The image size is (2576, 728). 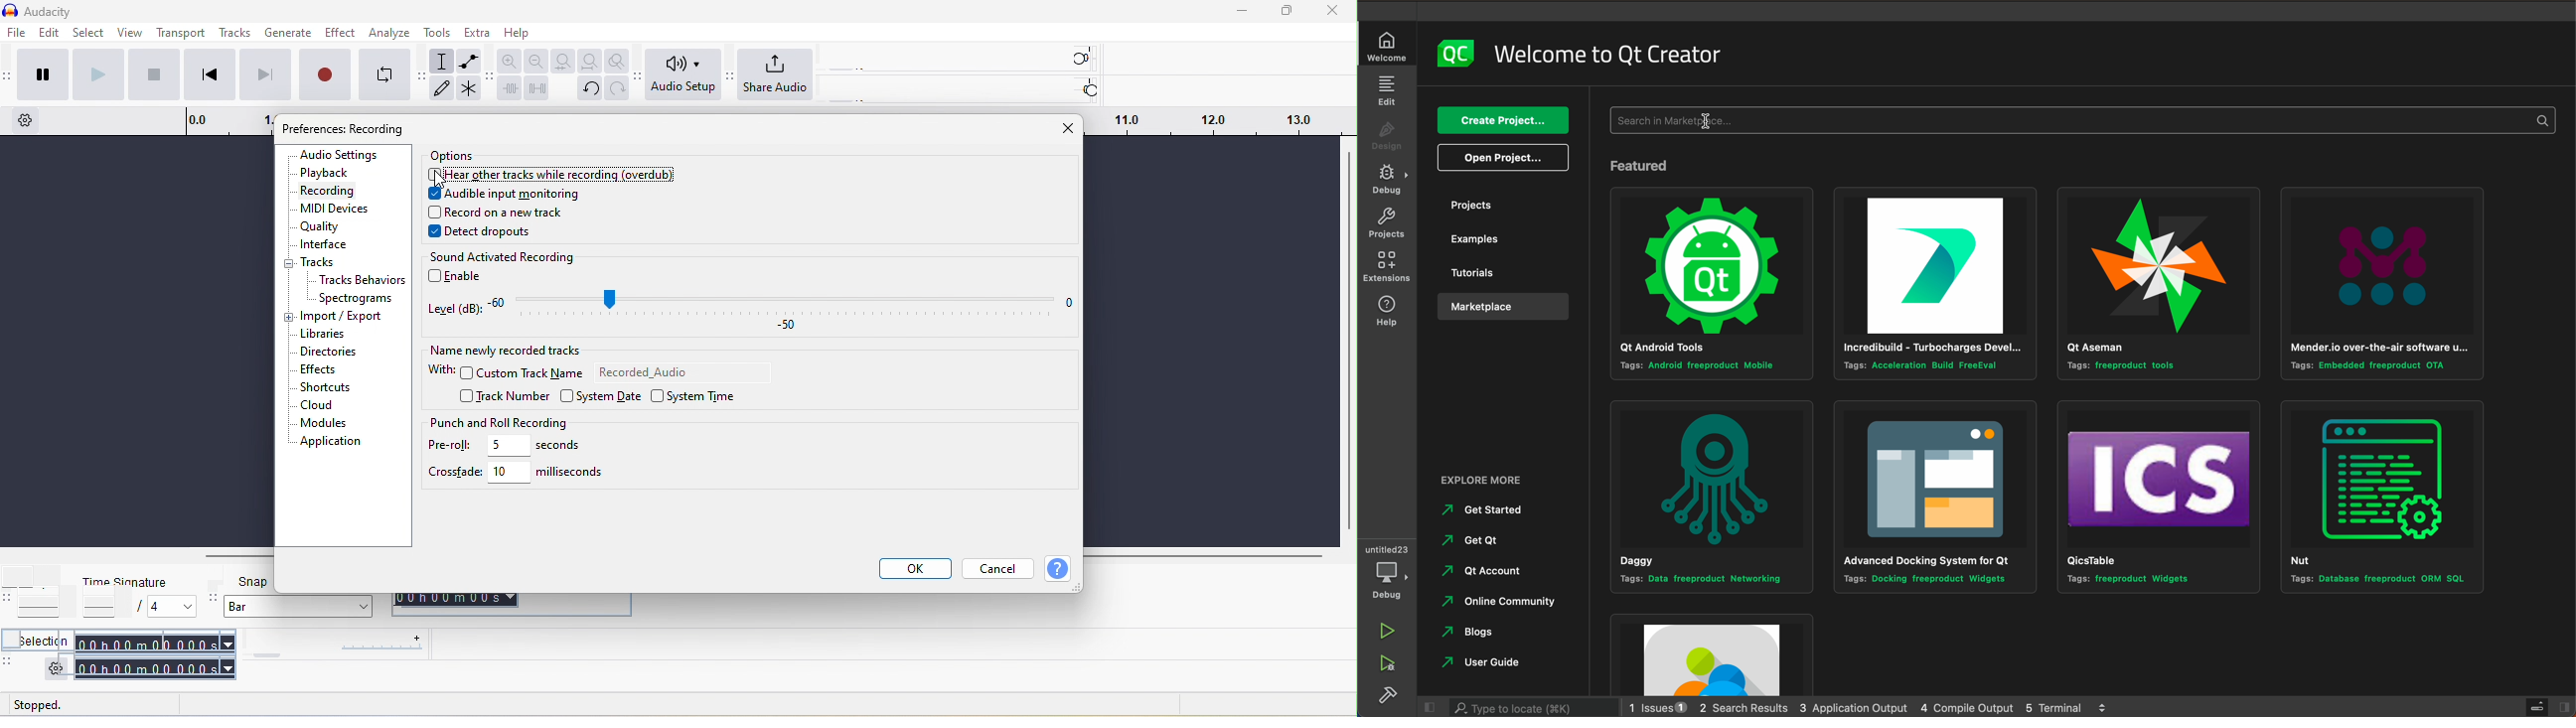 I want to click on with, so click(x=438, y=369).